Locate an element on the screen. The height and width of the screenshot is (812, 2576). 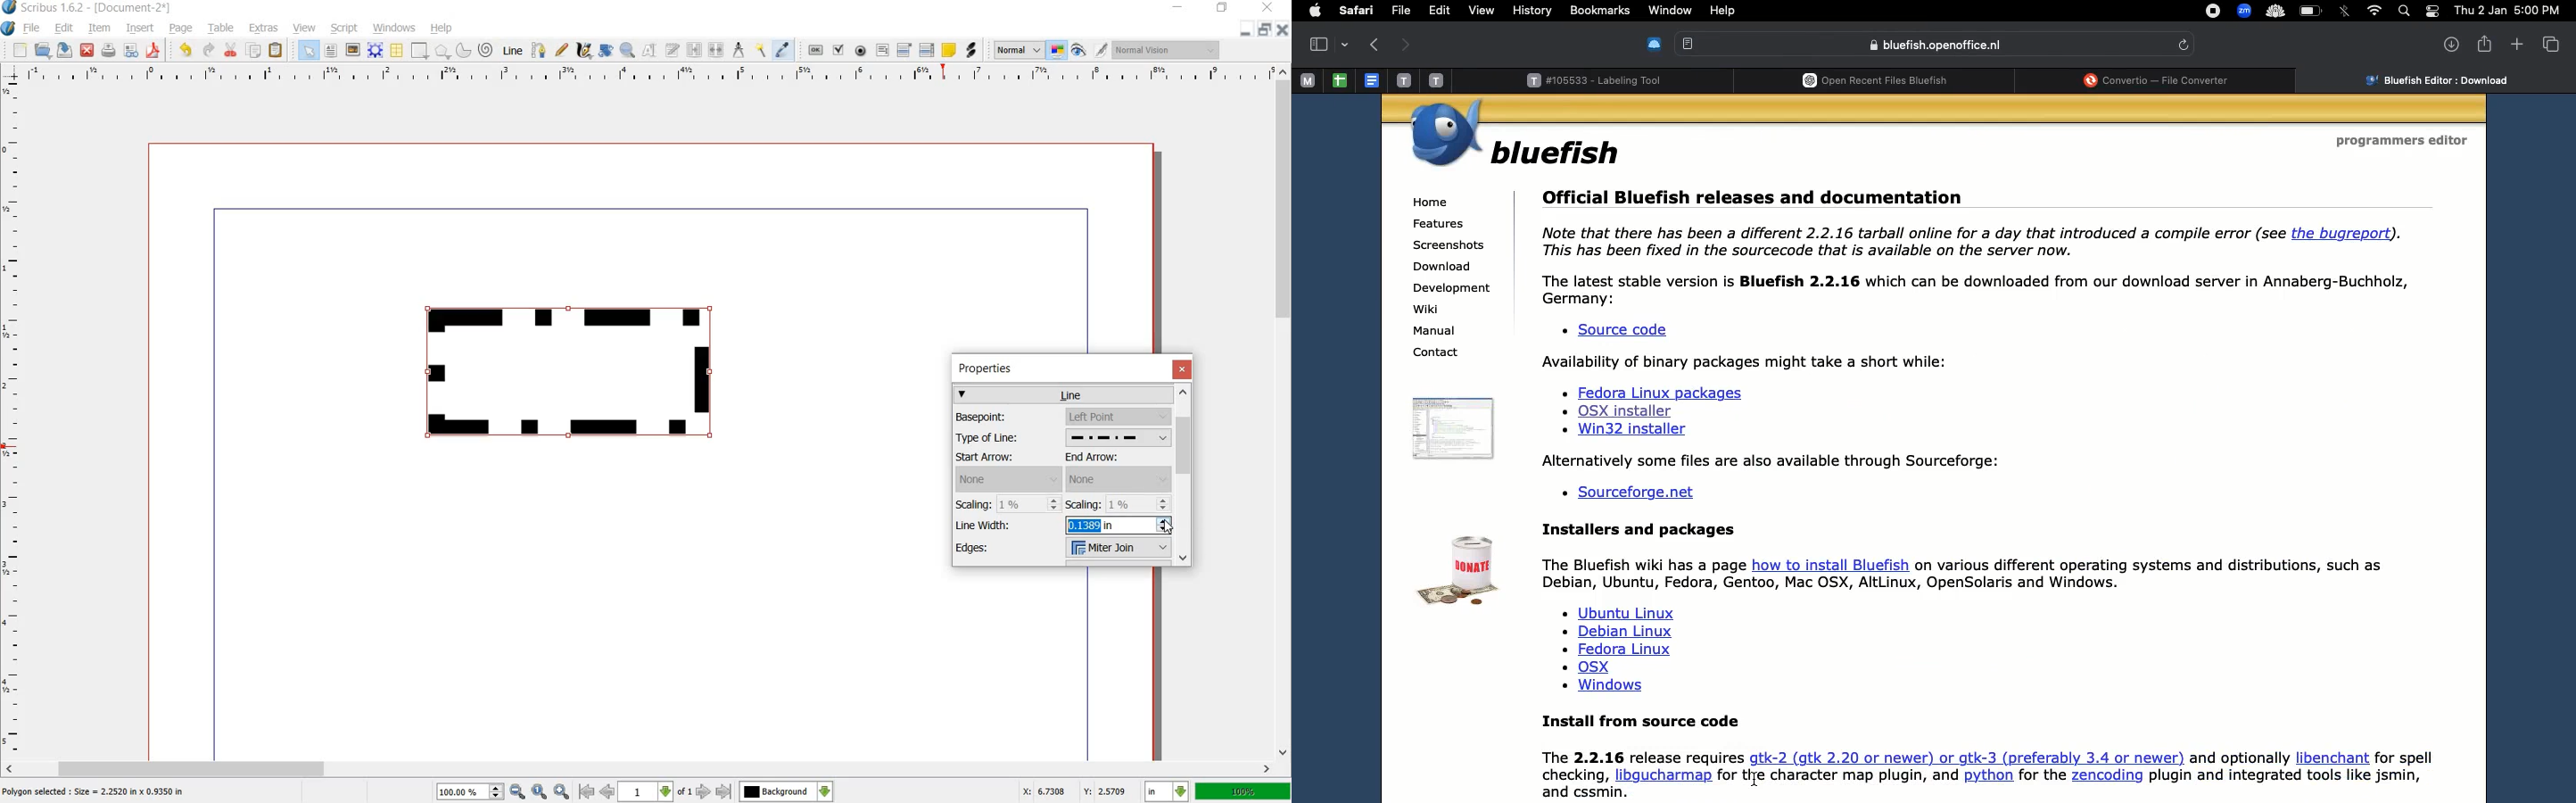
zoom to is located at coordinates (539, 791).